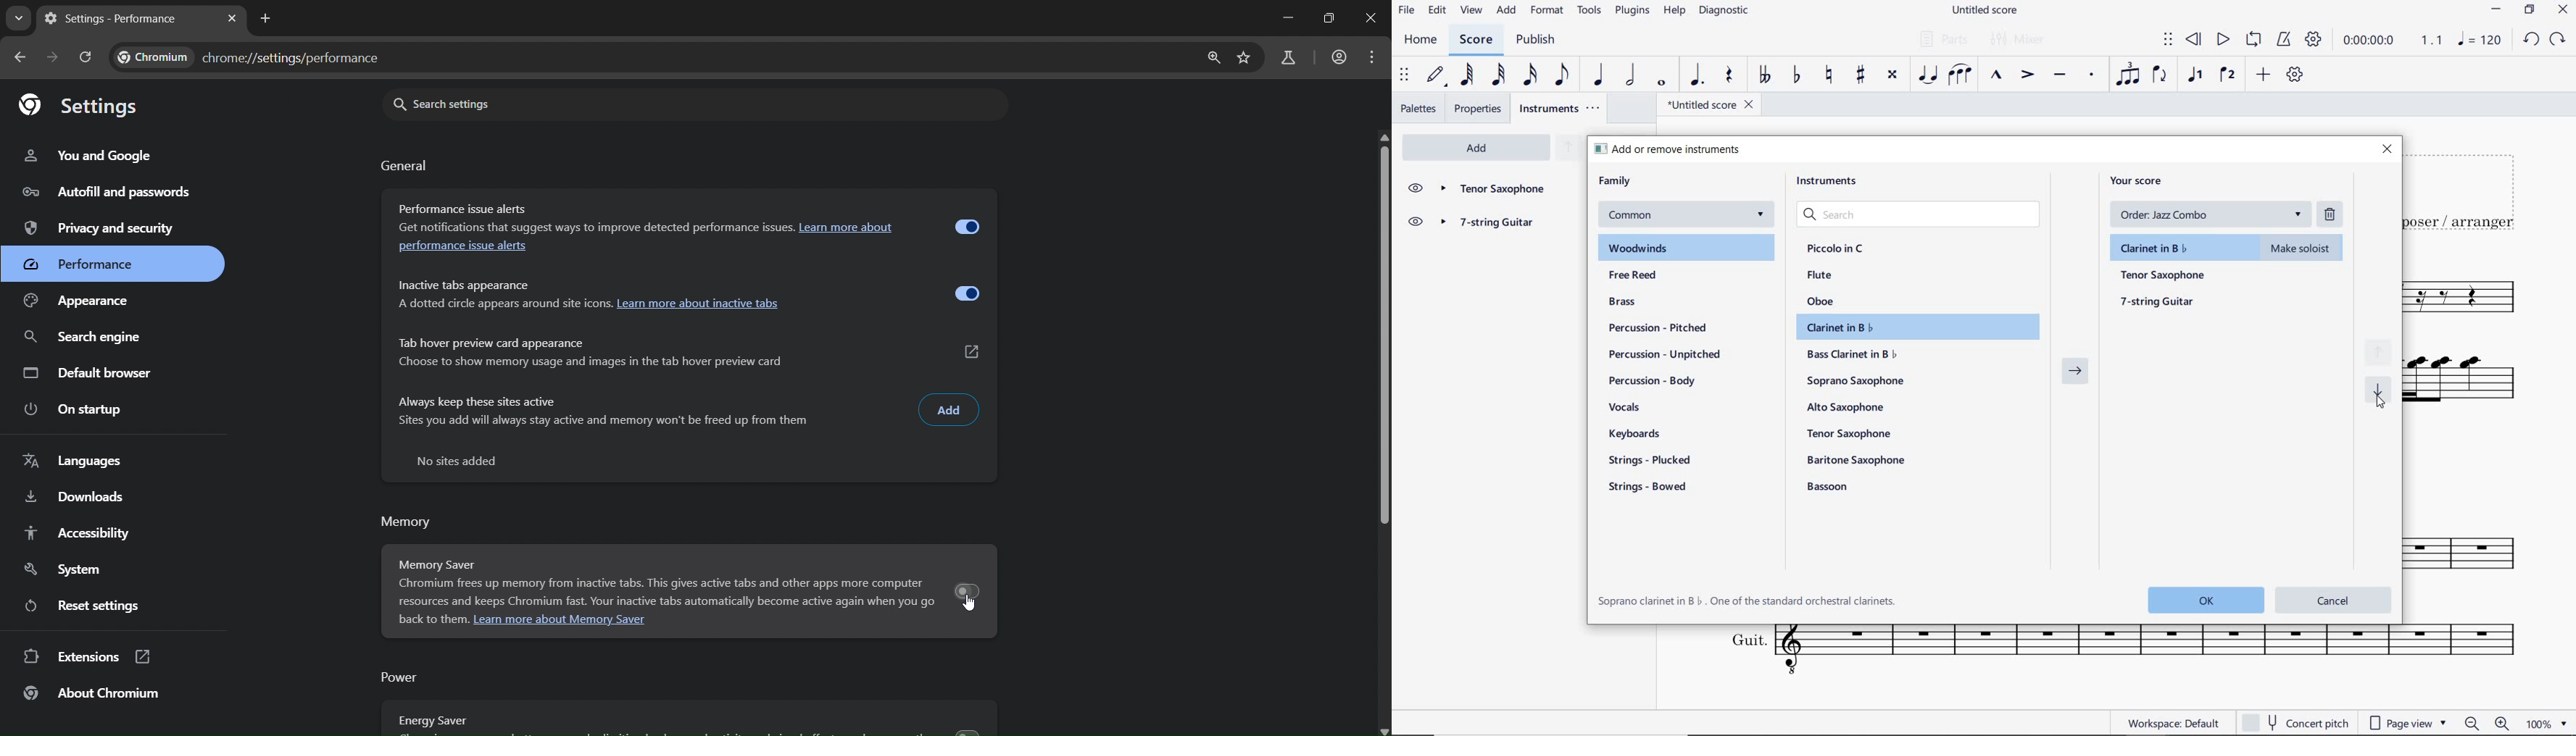 This screenshot has height=756, width=2576. What do you see at coordinates (478, 401) in the screenshot?
I see `always keep these sites active` at bounding box center [478, 401].